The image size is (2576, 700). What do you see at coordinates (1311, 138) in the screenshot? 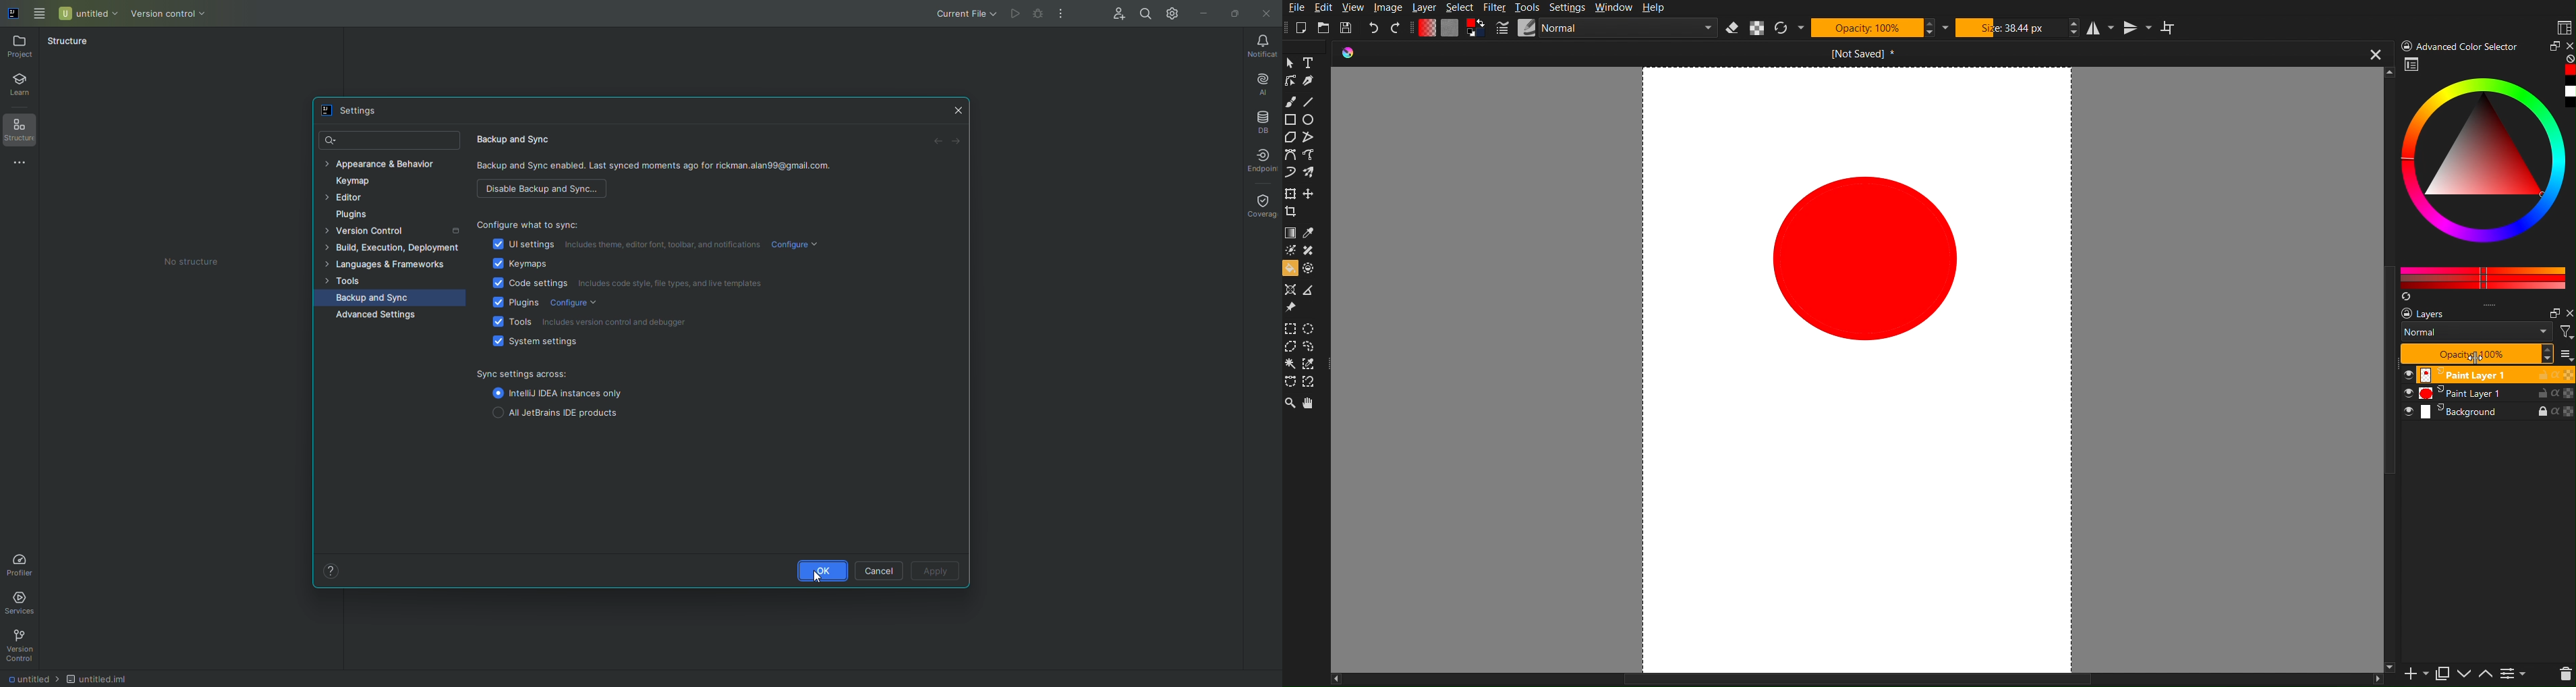
I see `Polyline` at bounding box center [1311, 138].